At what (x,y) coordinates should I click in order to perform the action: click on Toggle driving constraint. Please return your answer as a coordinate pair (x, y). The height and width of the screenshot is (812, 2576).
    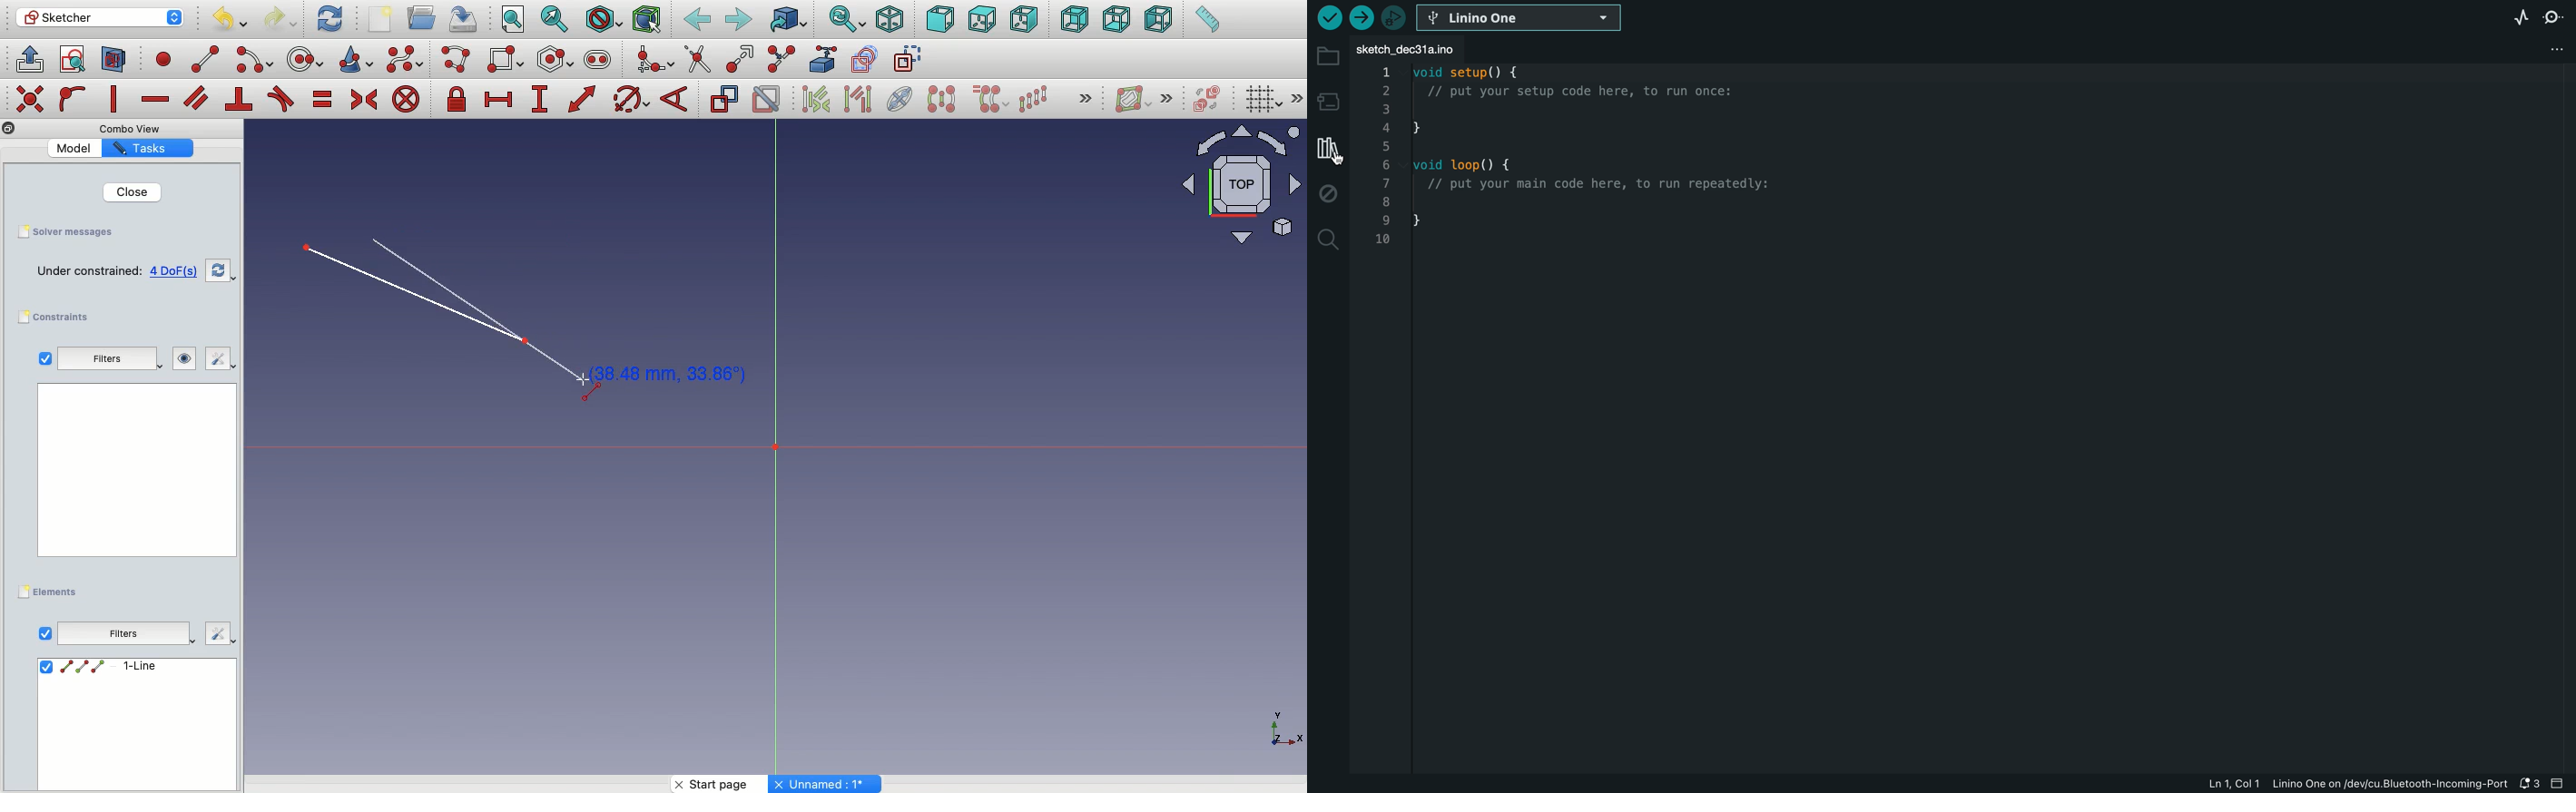
    Looking at the image, I should click on (723, 99).